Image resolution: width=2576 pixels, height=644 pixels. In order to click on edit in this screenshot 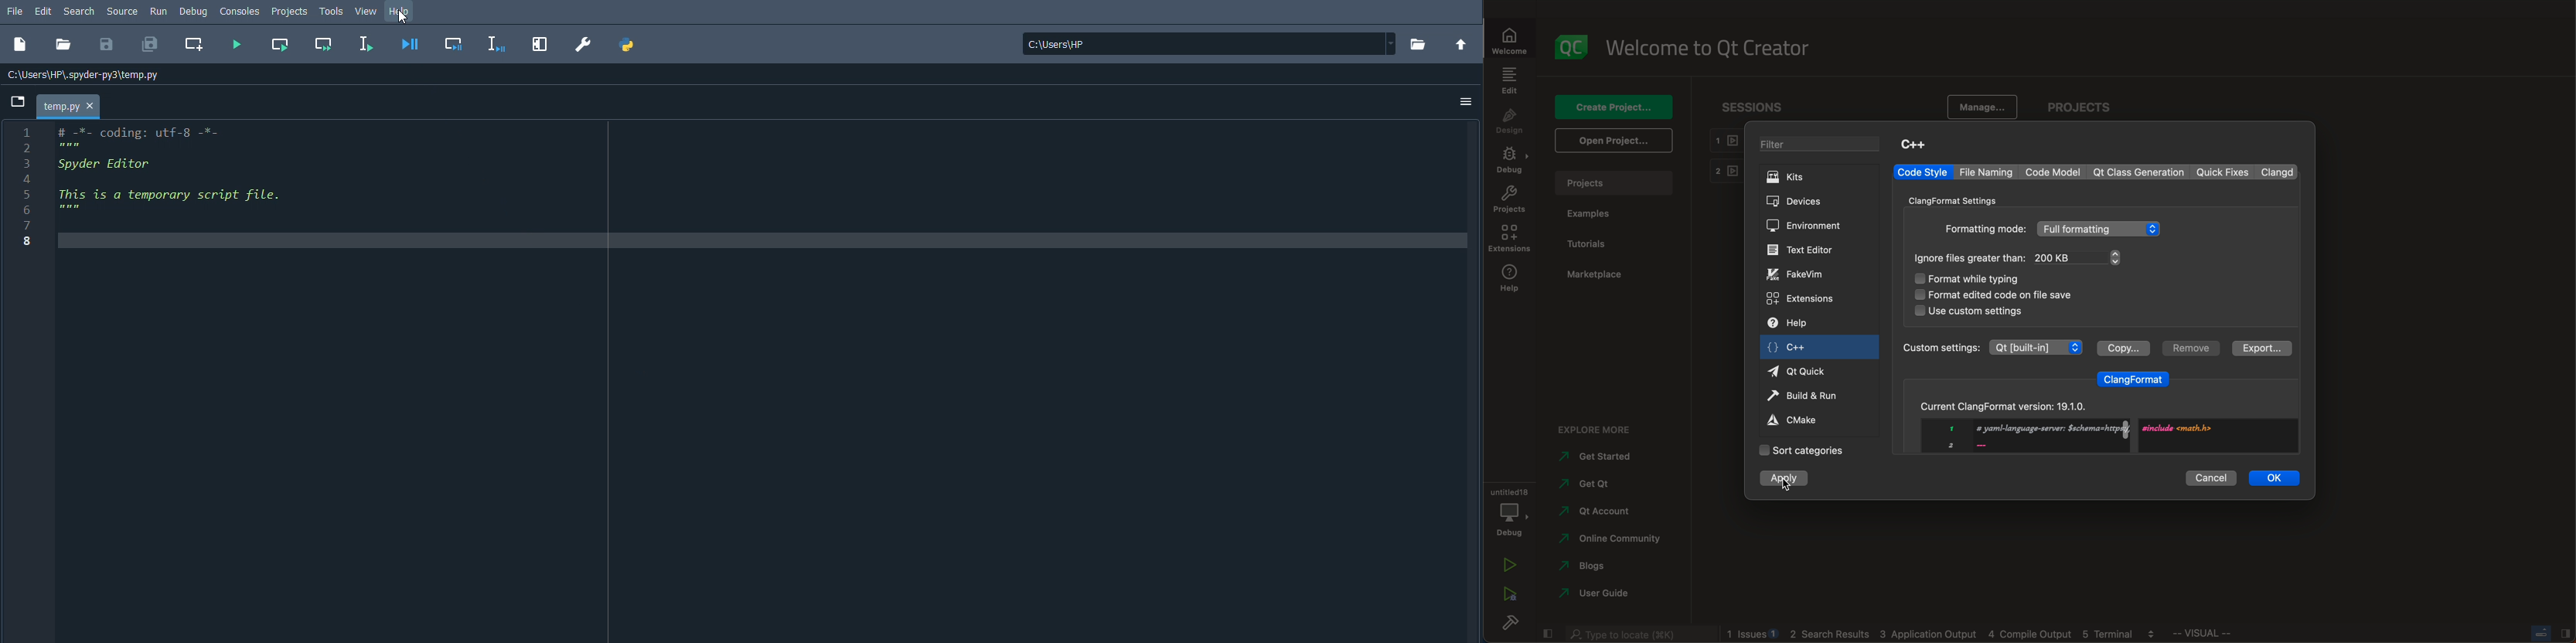, I will do `click(1509, 80)`.